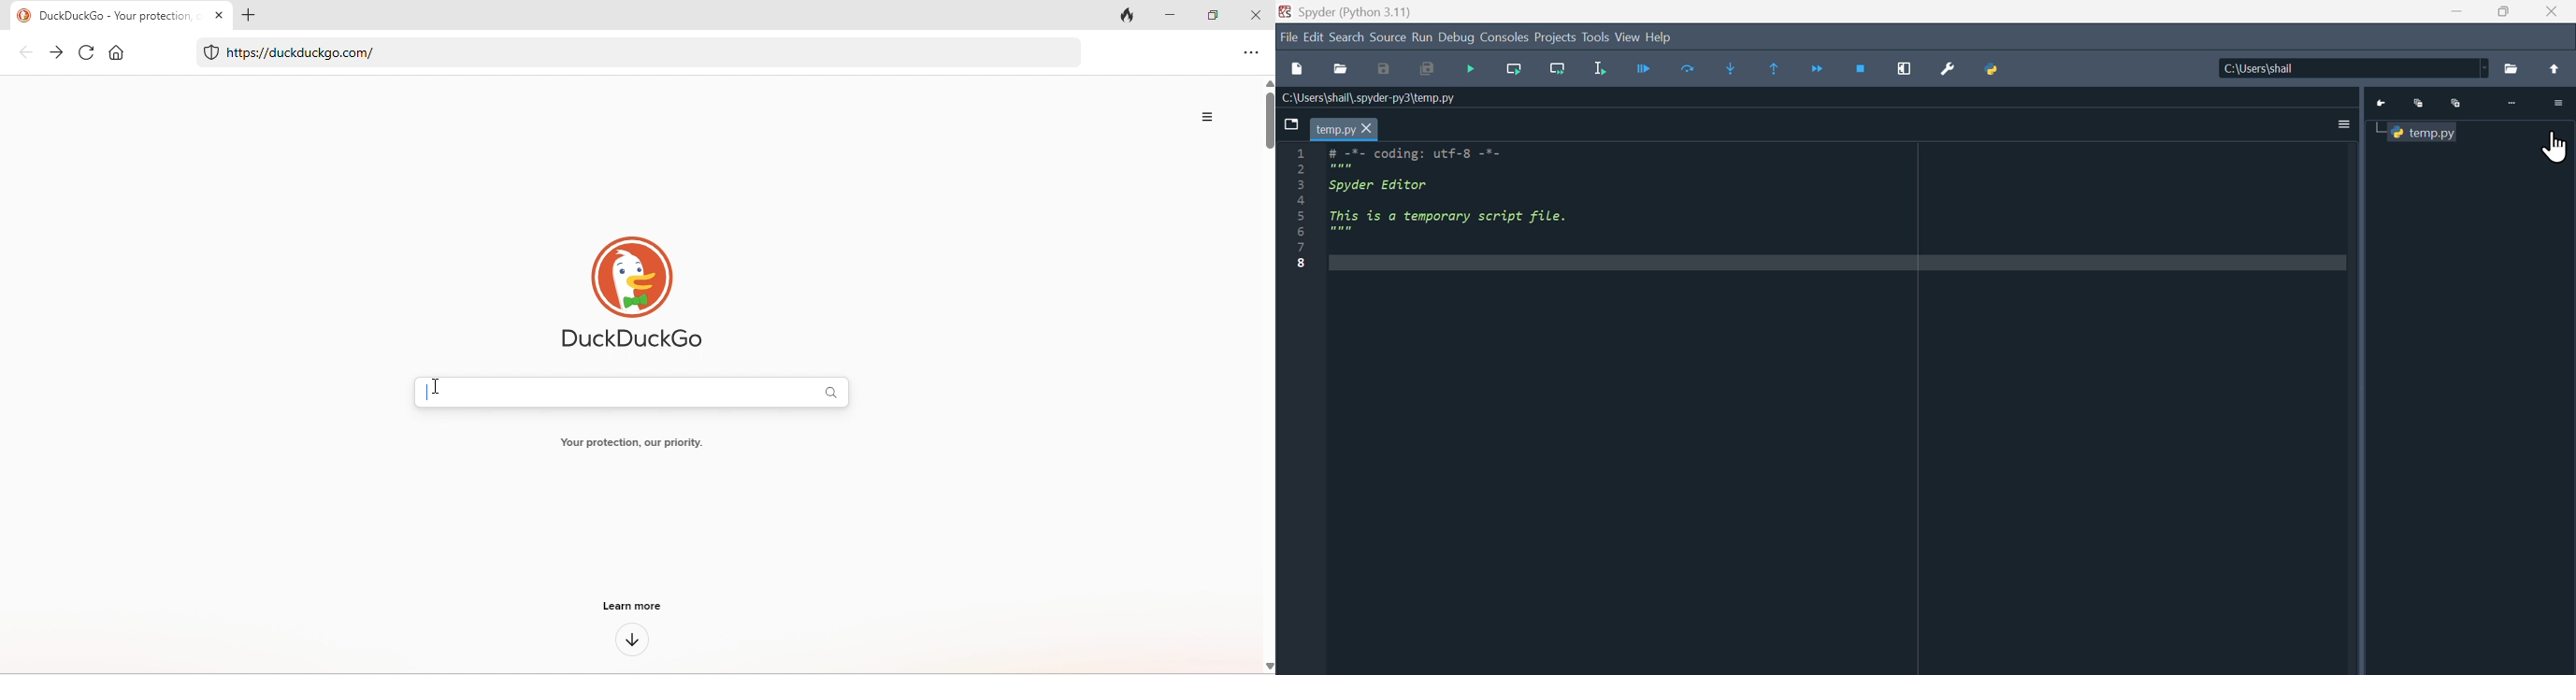  Describe the element at coordinates (1314, 38) in the screenshot. I see `Edit` at that location.